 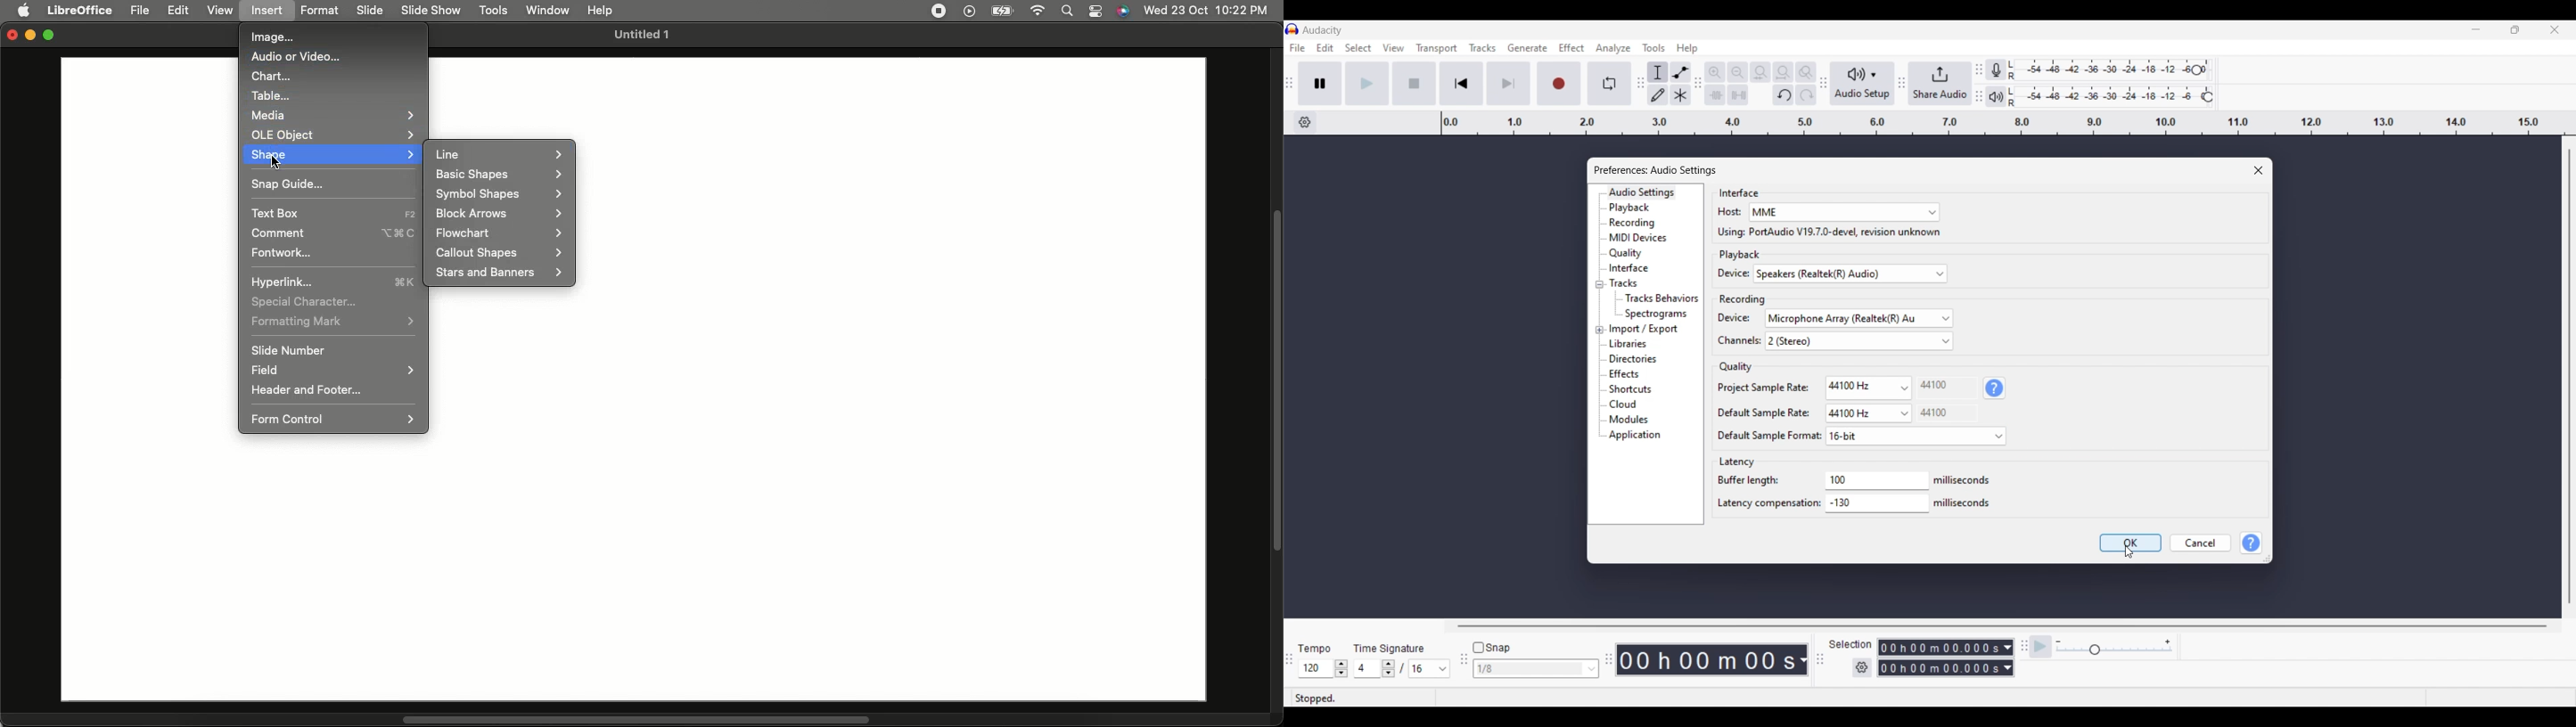 I want to click on Selected tempo, so click(x=1315, y=668).